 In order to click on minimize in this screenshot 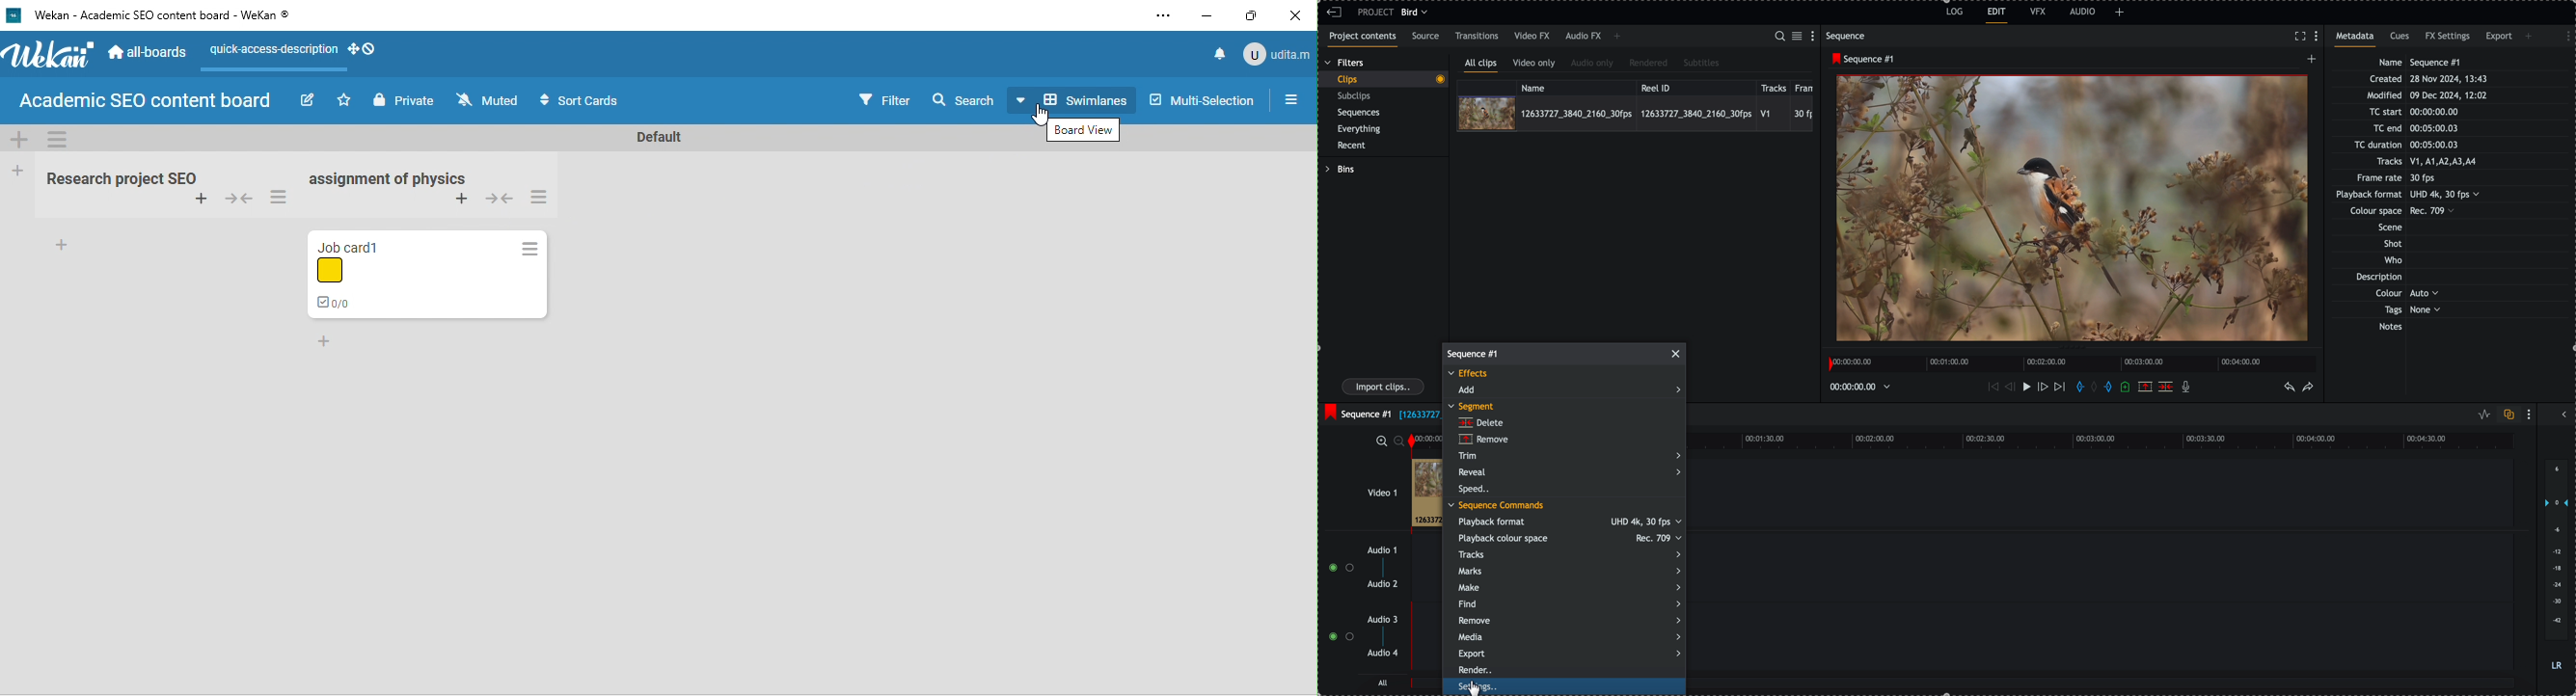, I will do `click(1202, 17)`.